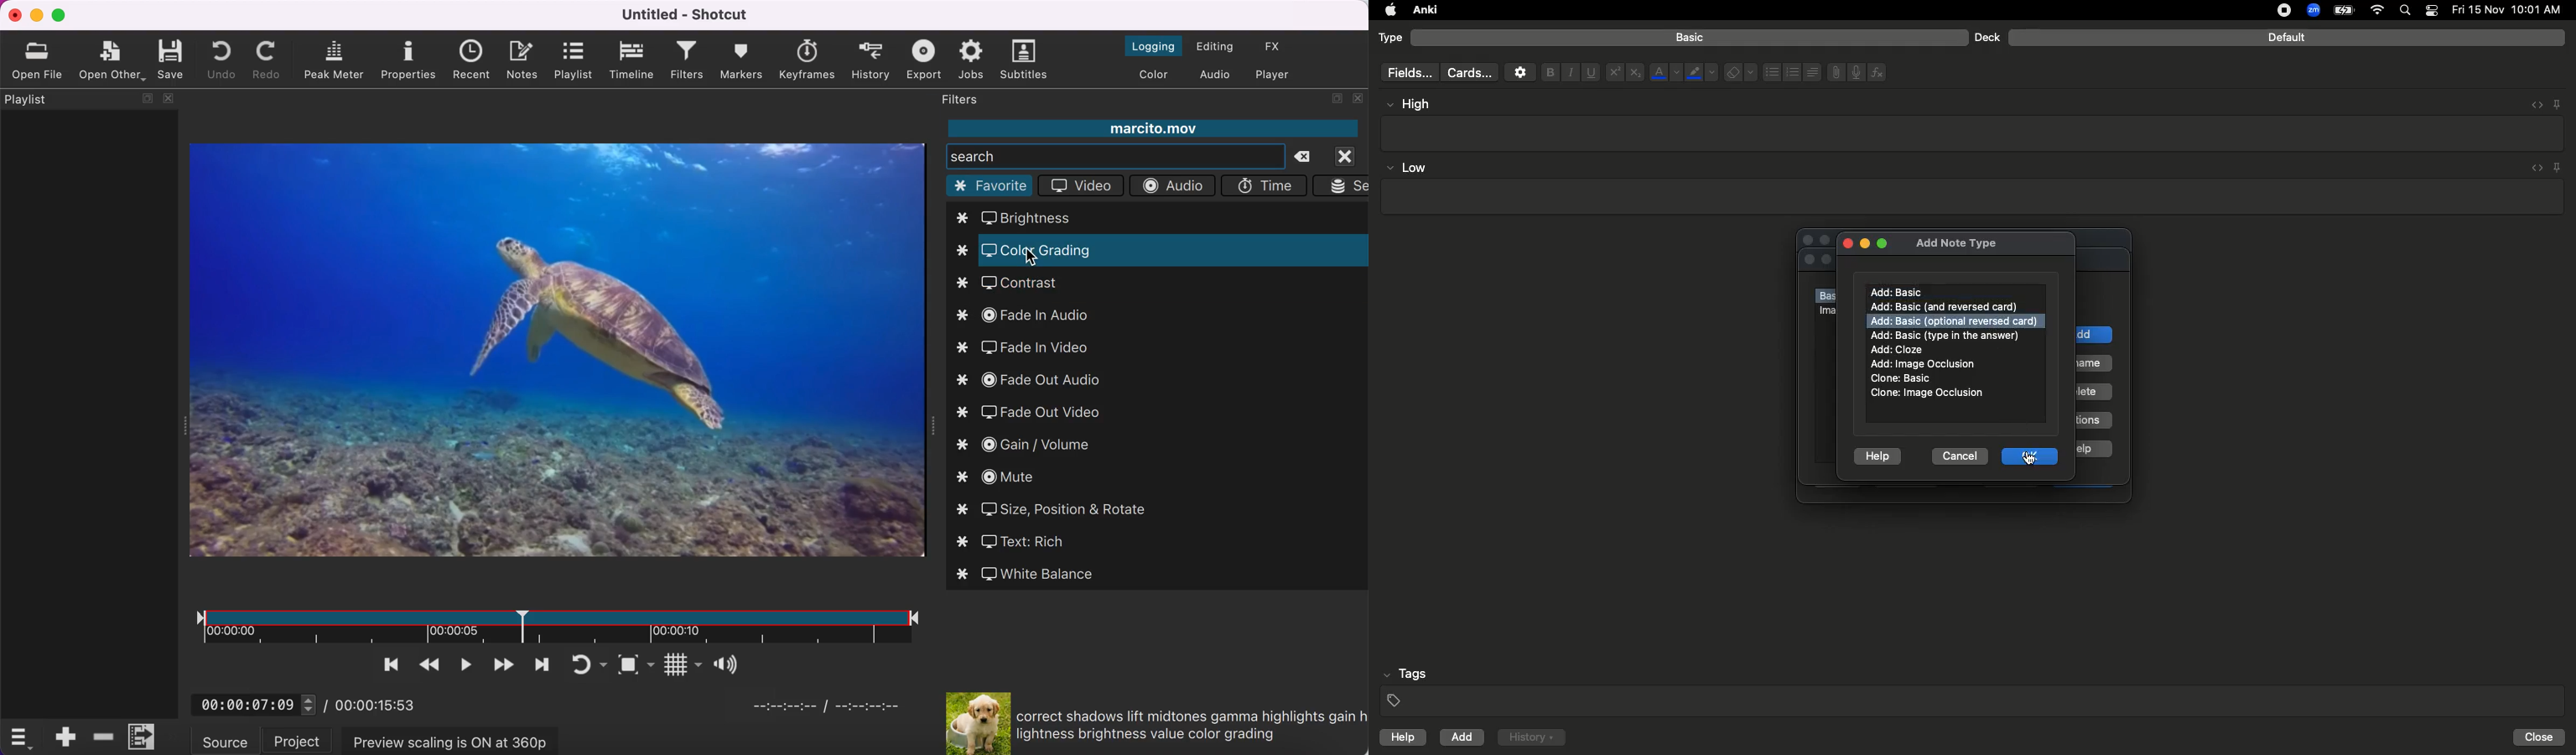 Image resolution: width=2576 pixels, height=756 pixels. Describe the element at coordinates (1143, 45) in the screenshot. I see `switch to the logging layout` at that location.